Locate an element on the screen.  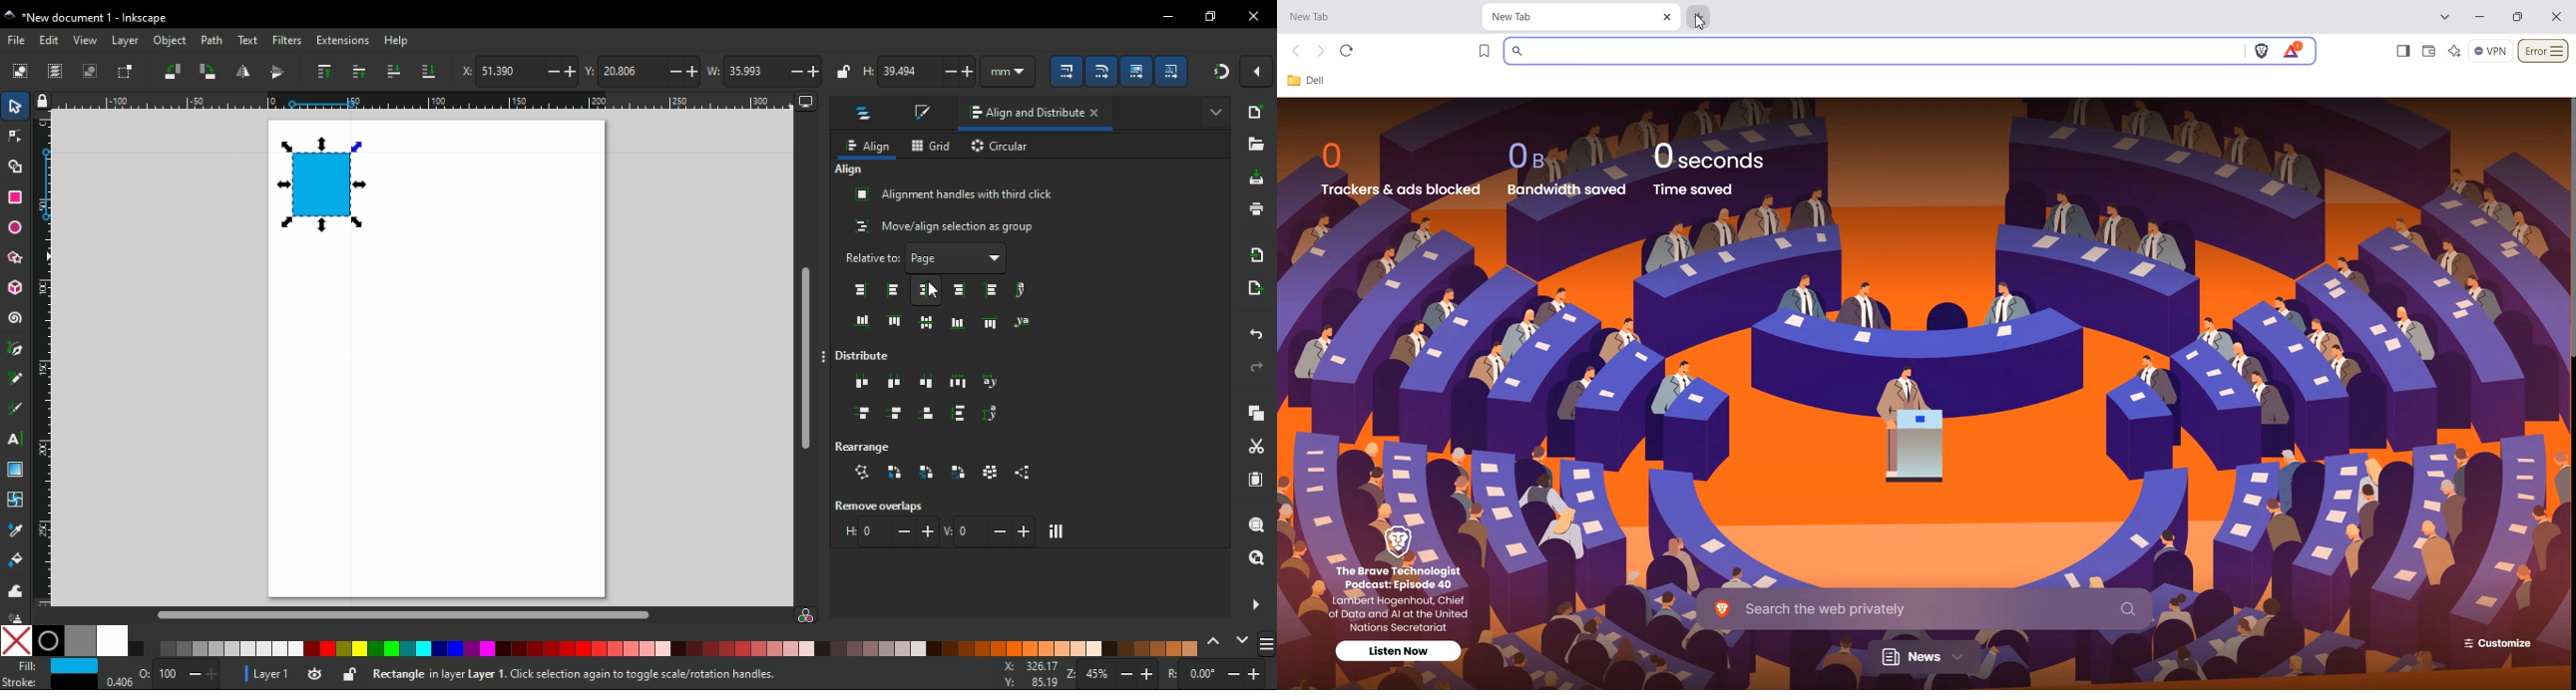
file is located at coordinates (18, 40).